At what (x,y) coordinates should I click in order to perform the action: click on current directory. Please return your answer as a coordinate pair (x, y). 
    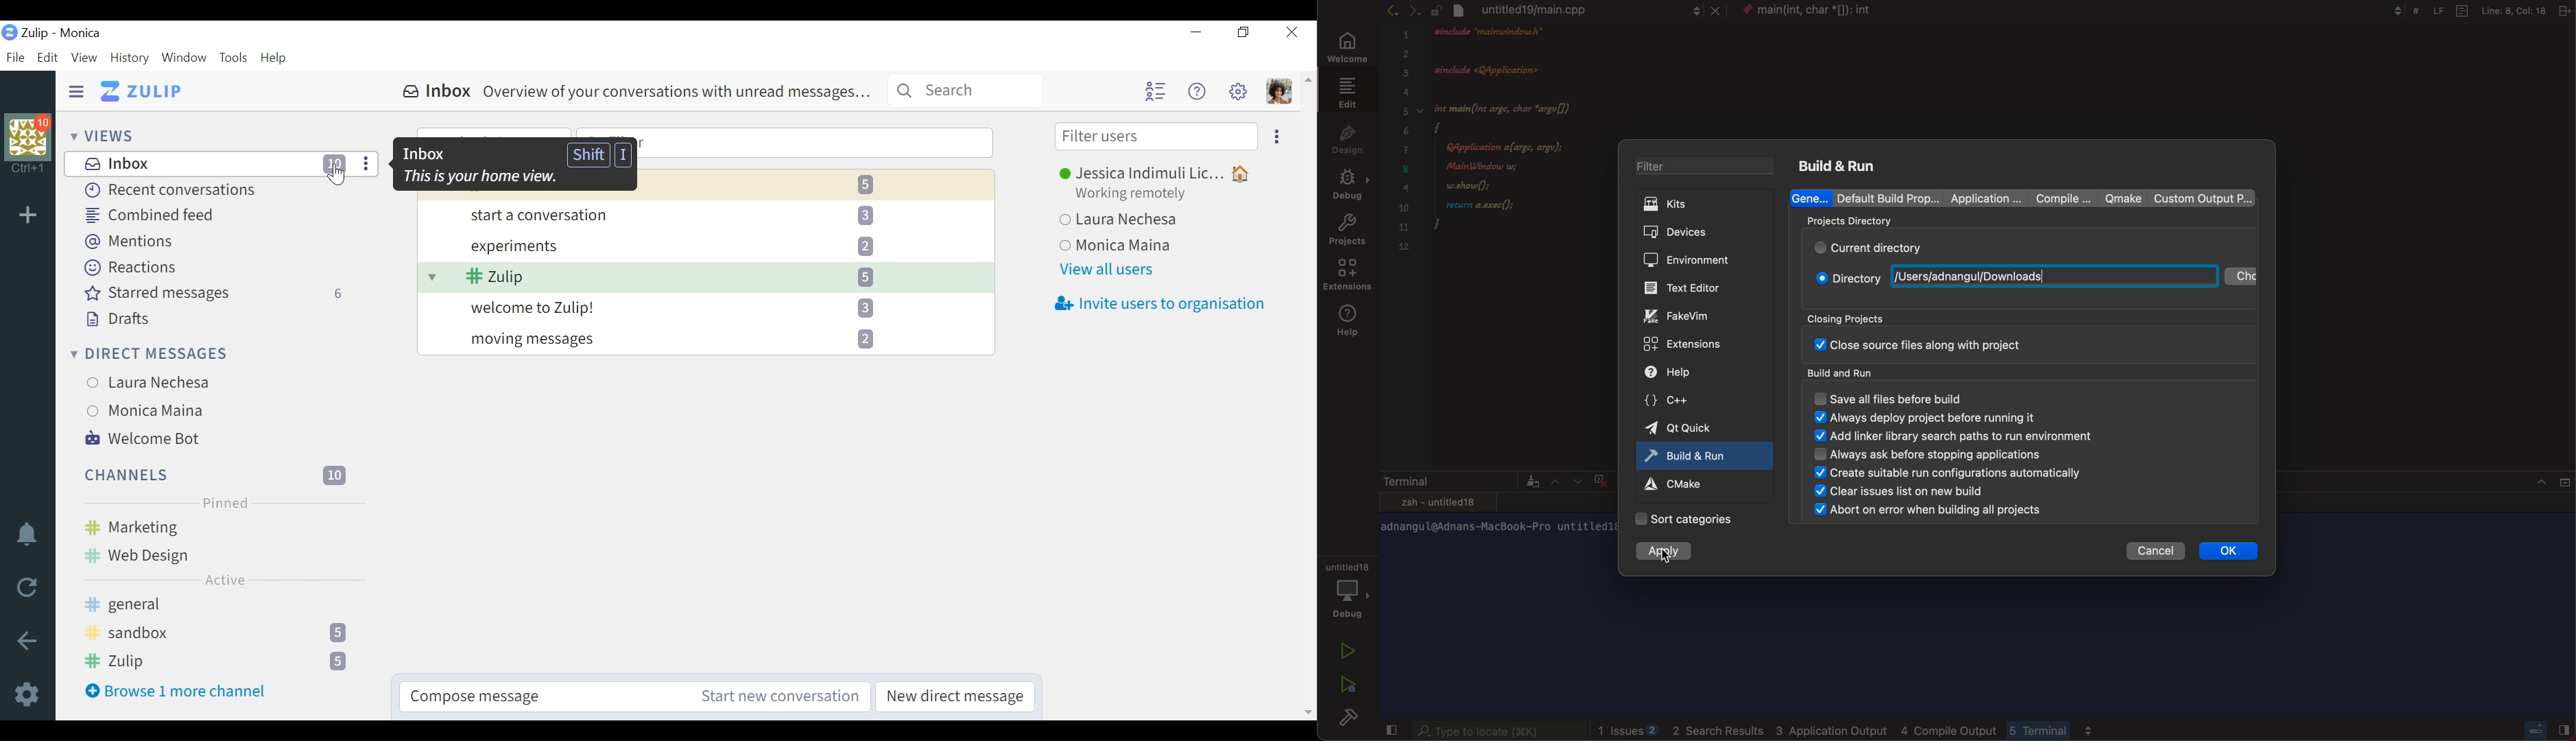
    Looking at the image, I should click on (2027, 247).